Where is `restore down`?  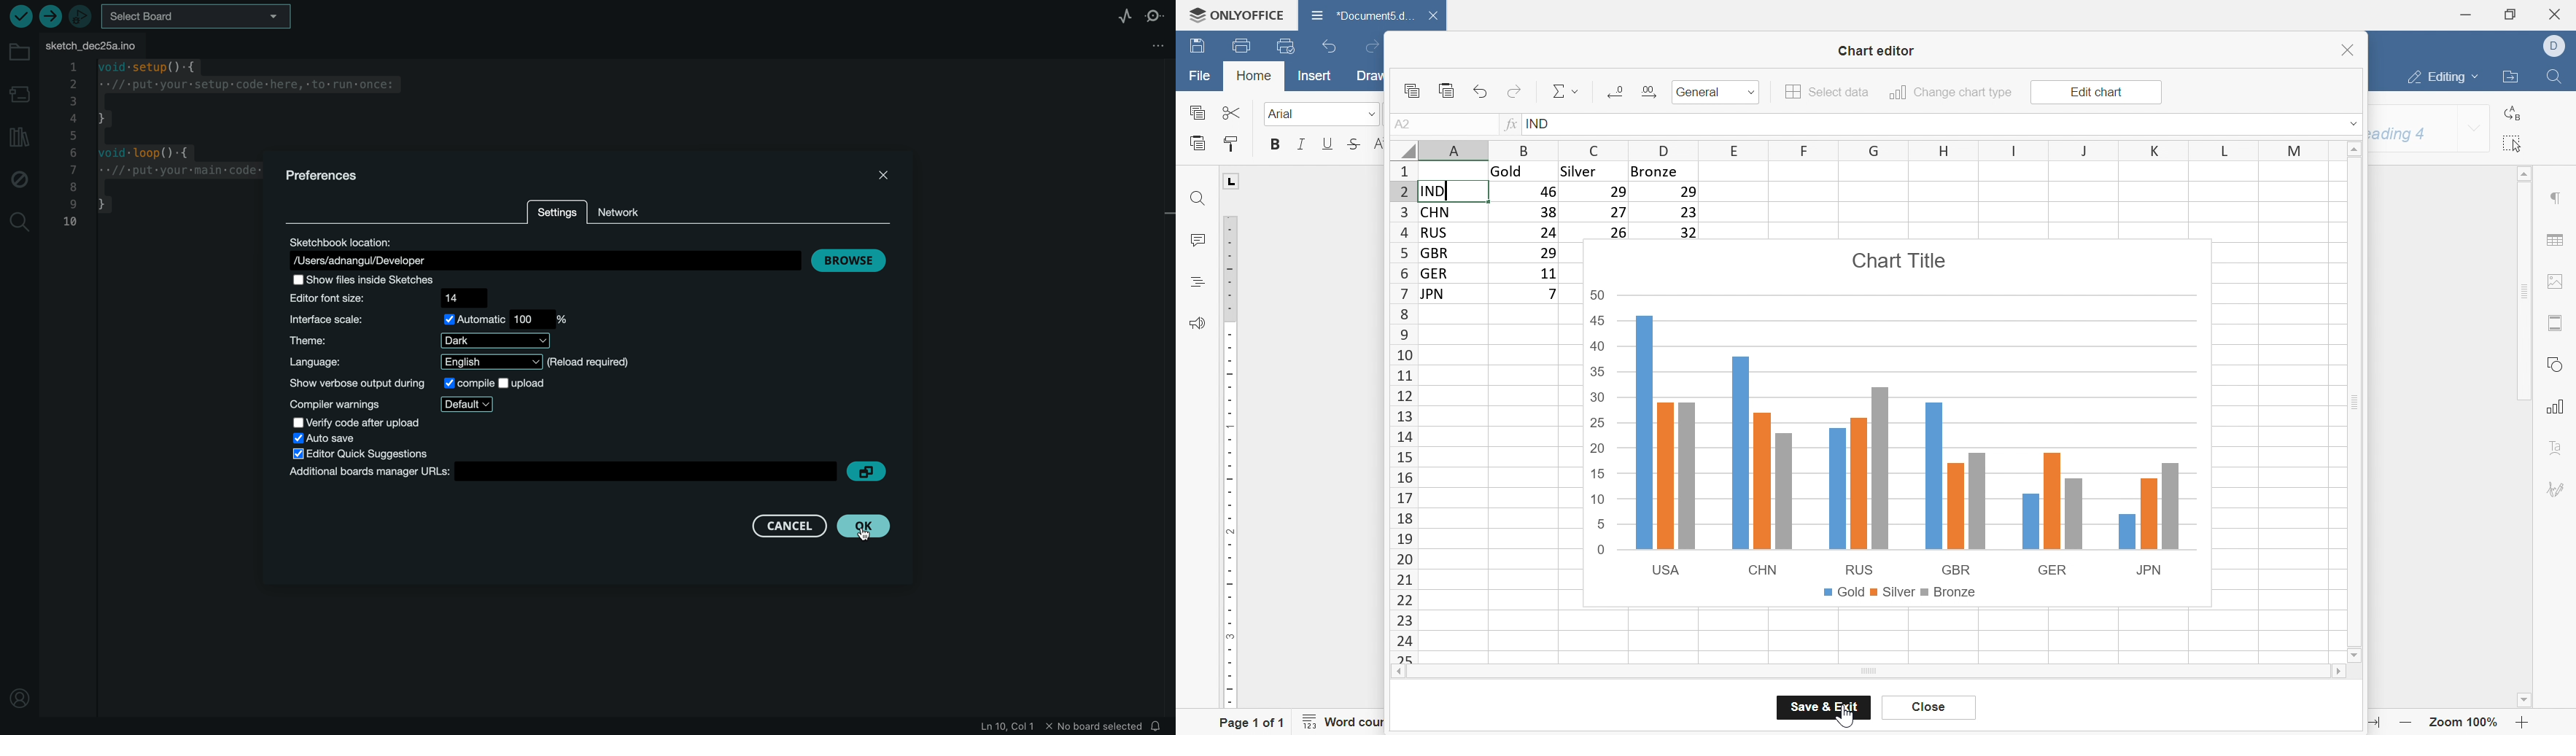
restore down is located at coordinates (2509, 15).